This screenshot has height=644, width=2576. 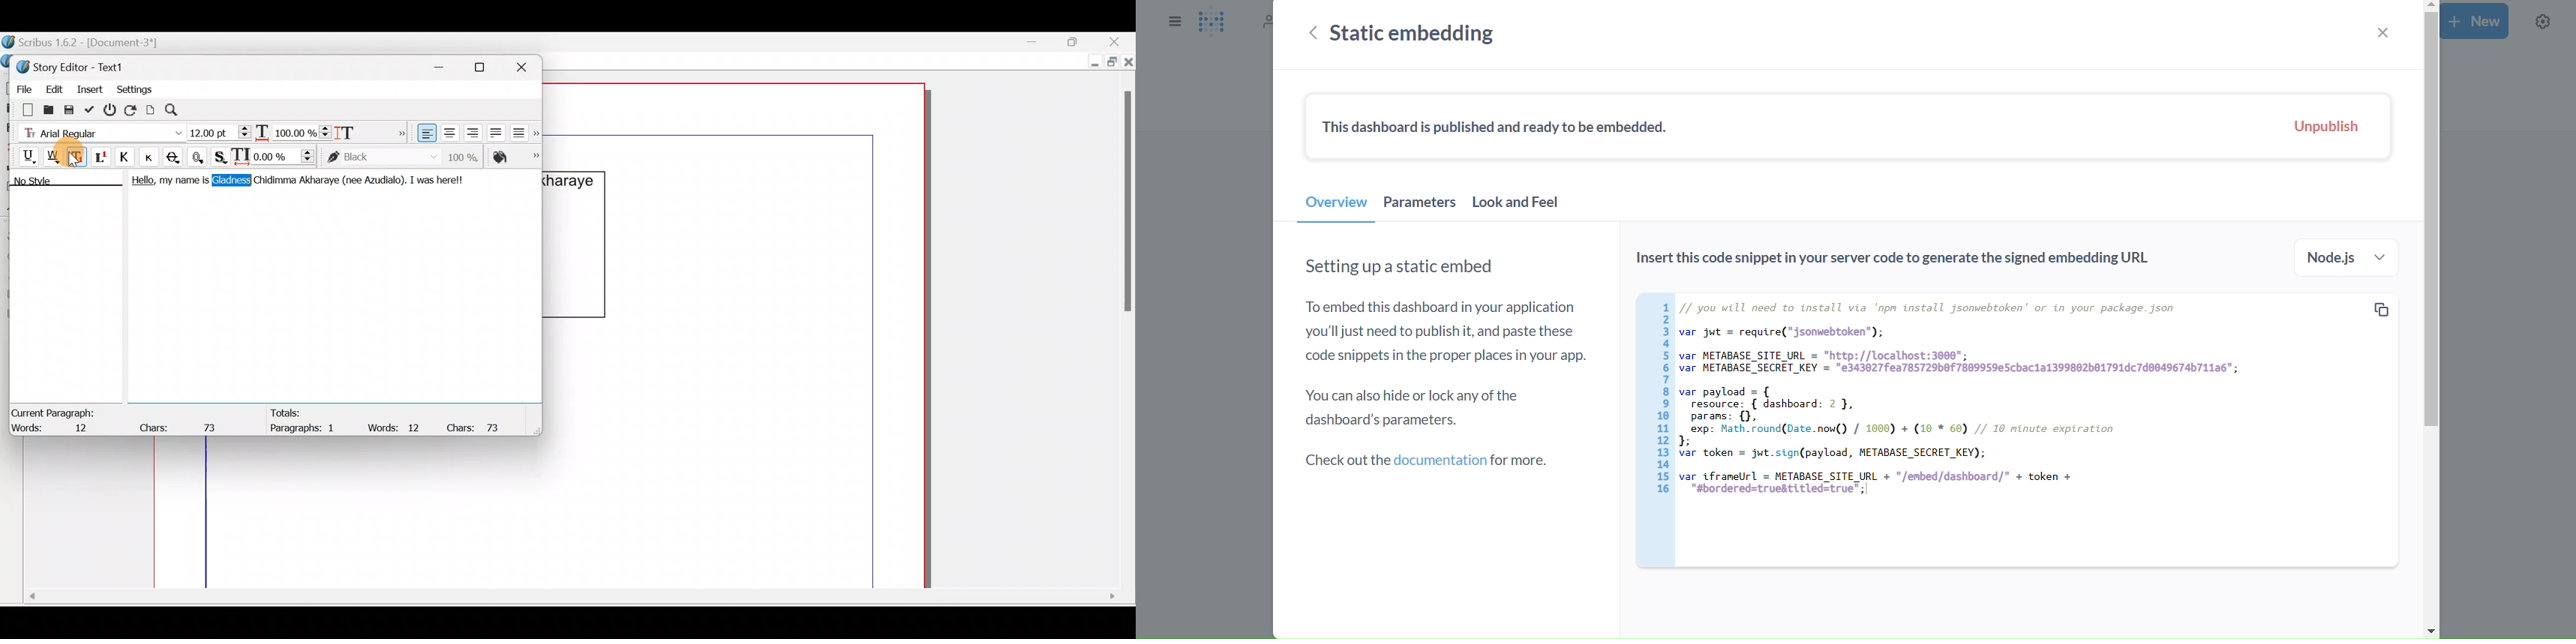 What do you see at coordinates (478, 427) in the screenshot?
I see `Chars: 73` at bounding box center [478, 427].